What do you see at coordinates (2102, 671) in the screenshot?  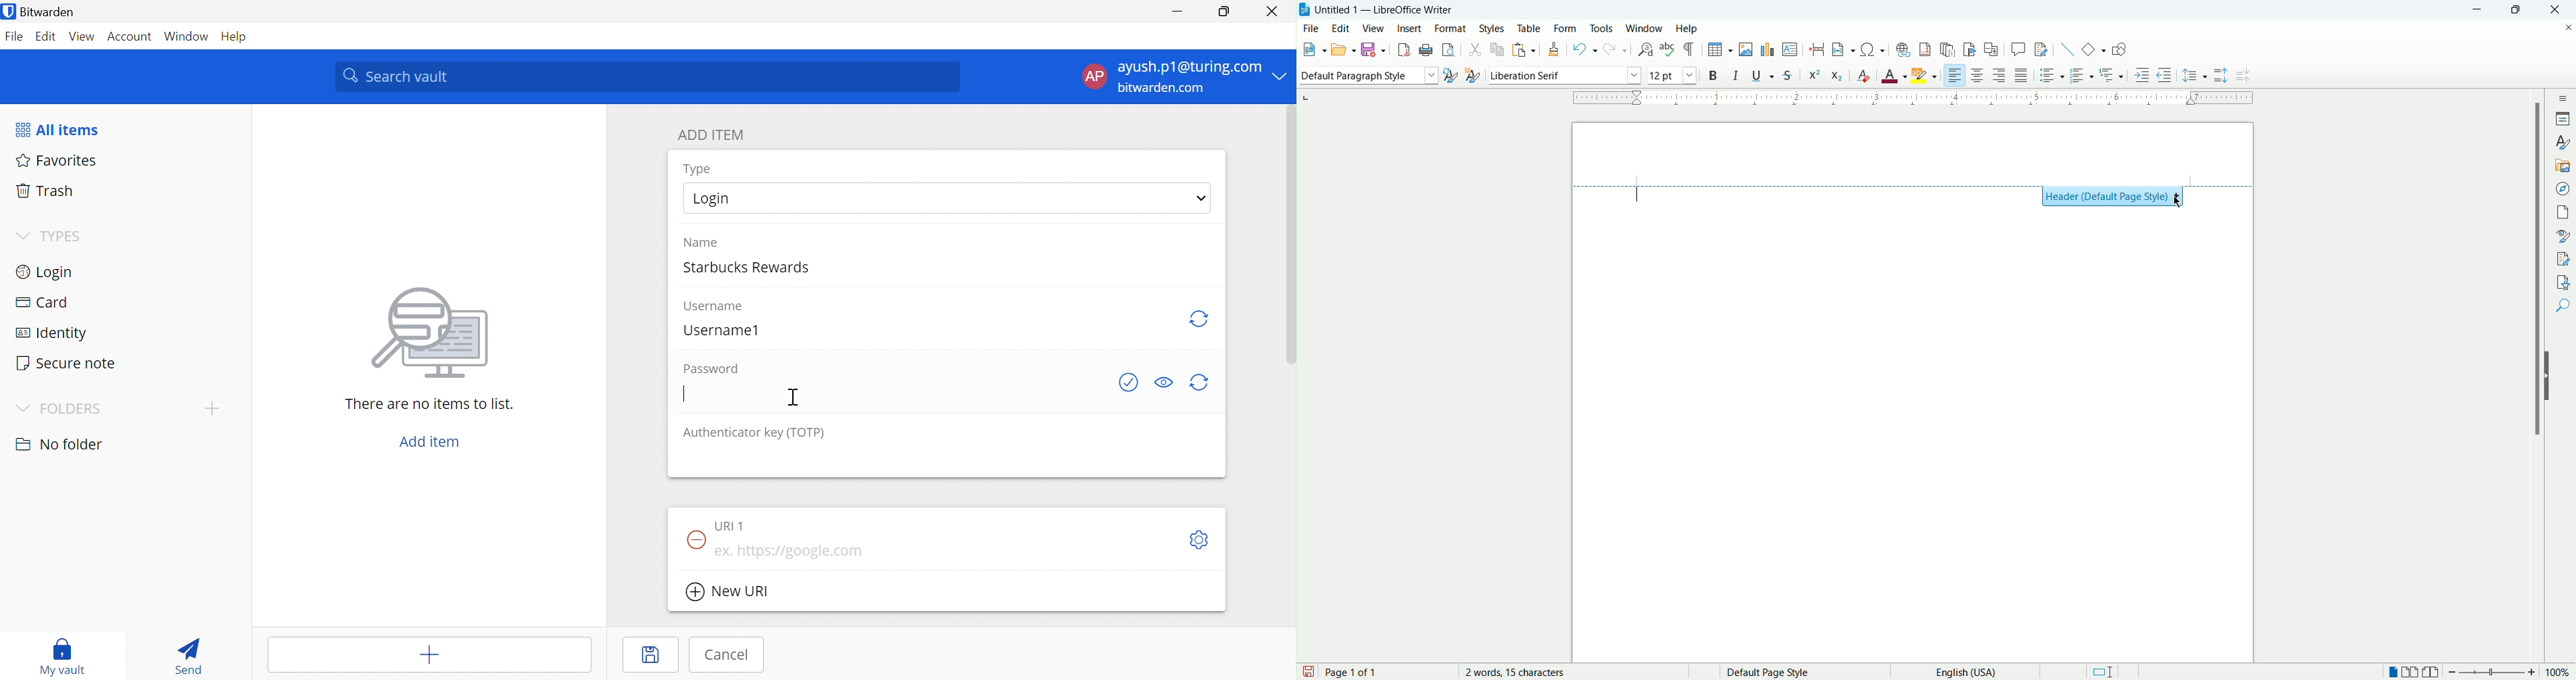 I see `standard selection` at bounding box center [2102, 671].